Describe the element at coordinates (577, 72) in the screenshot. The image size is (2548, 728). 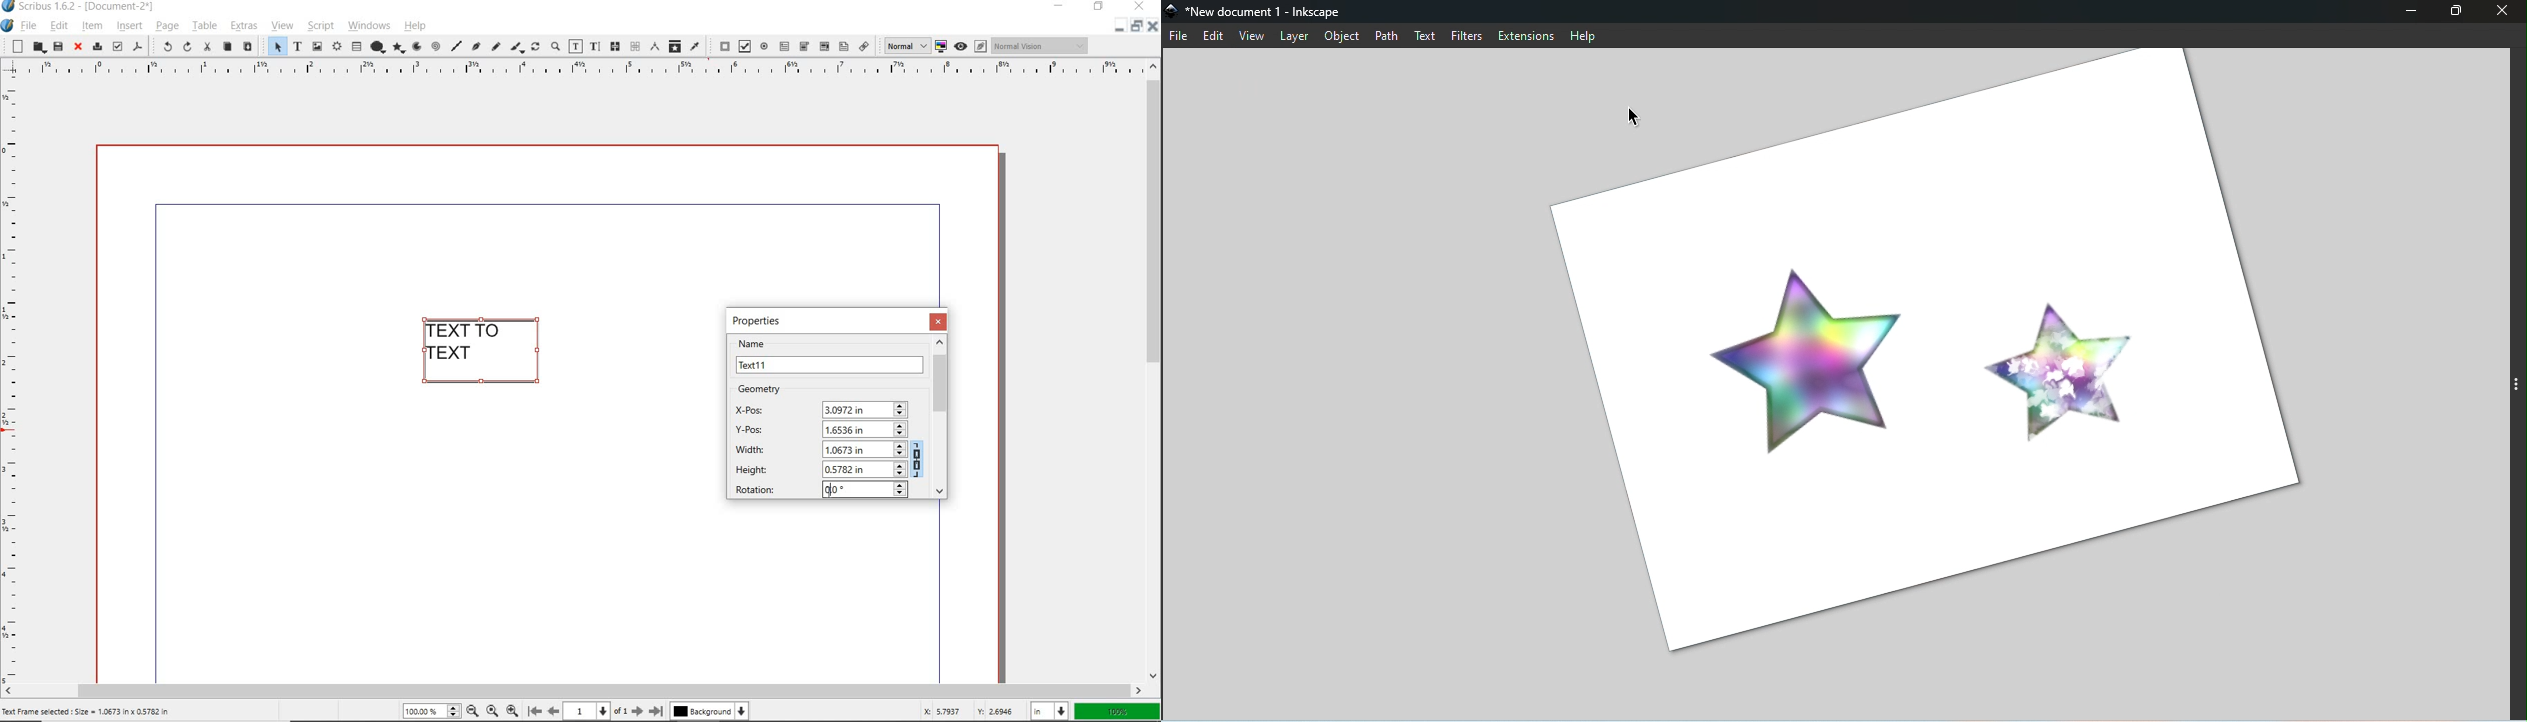
I see `ruler` at that location.